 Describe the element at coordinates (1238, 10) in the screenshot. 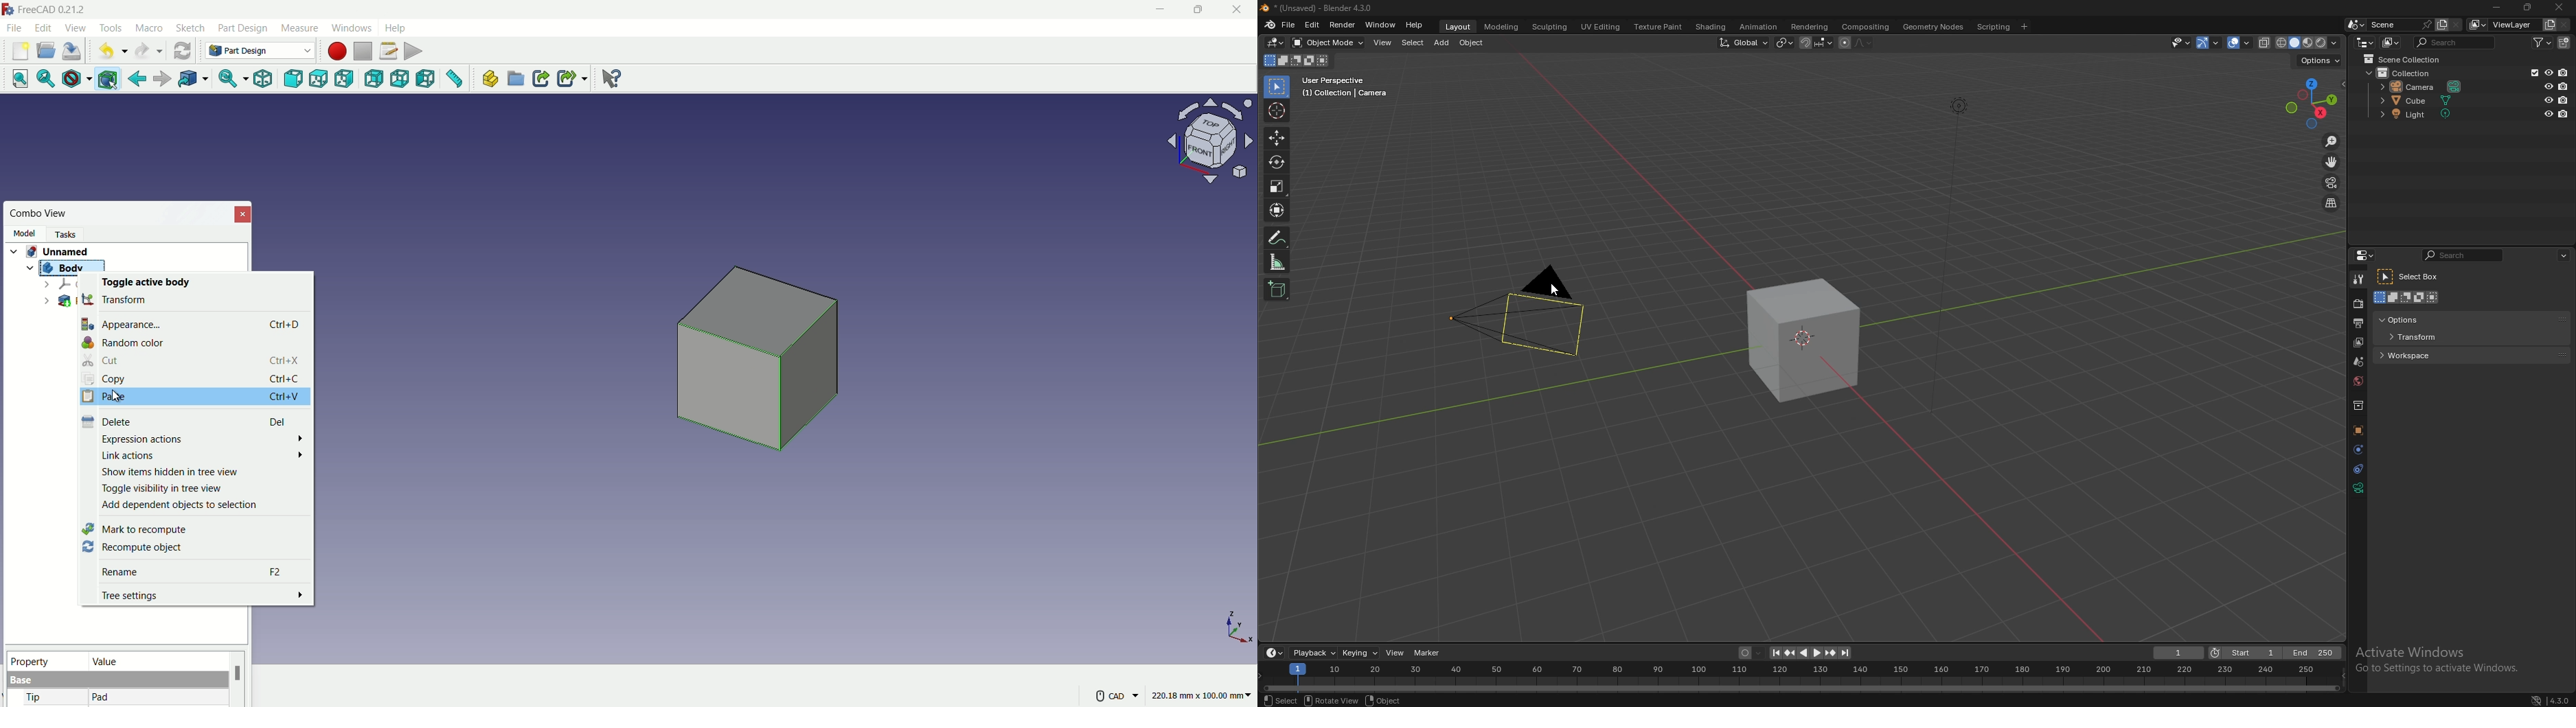

I see `close app` at that location.